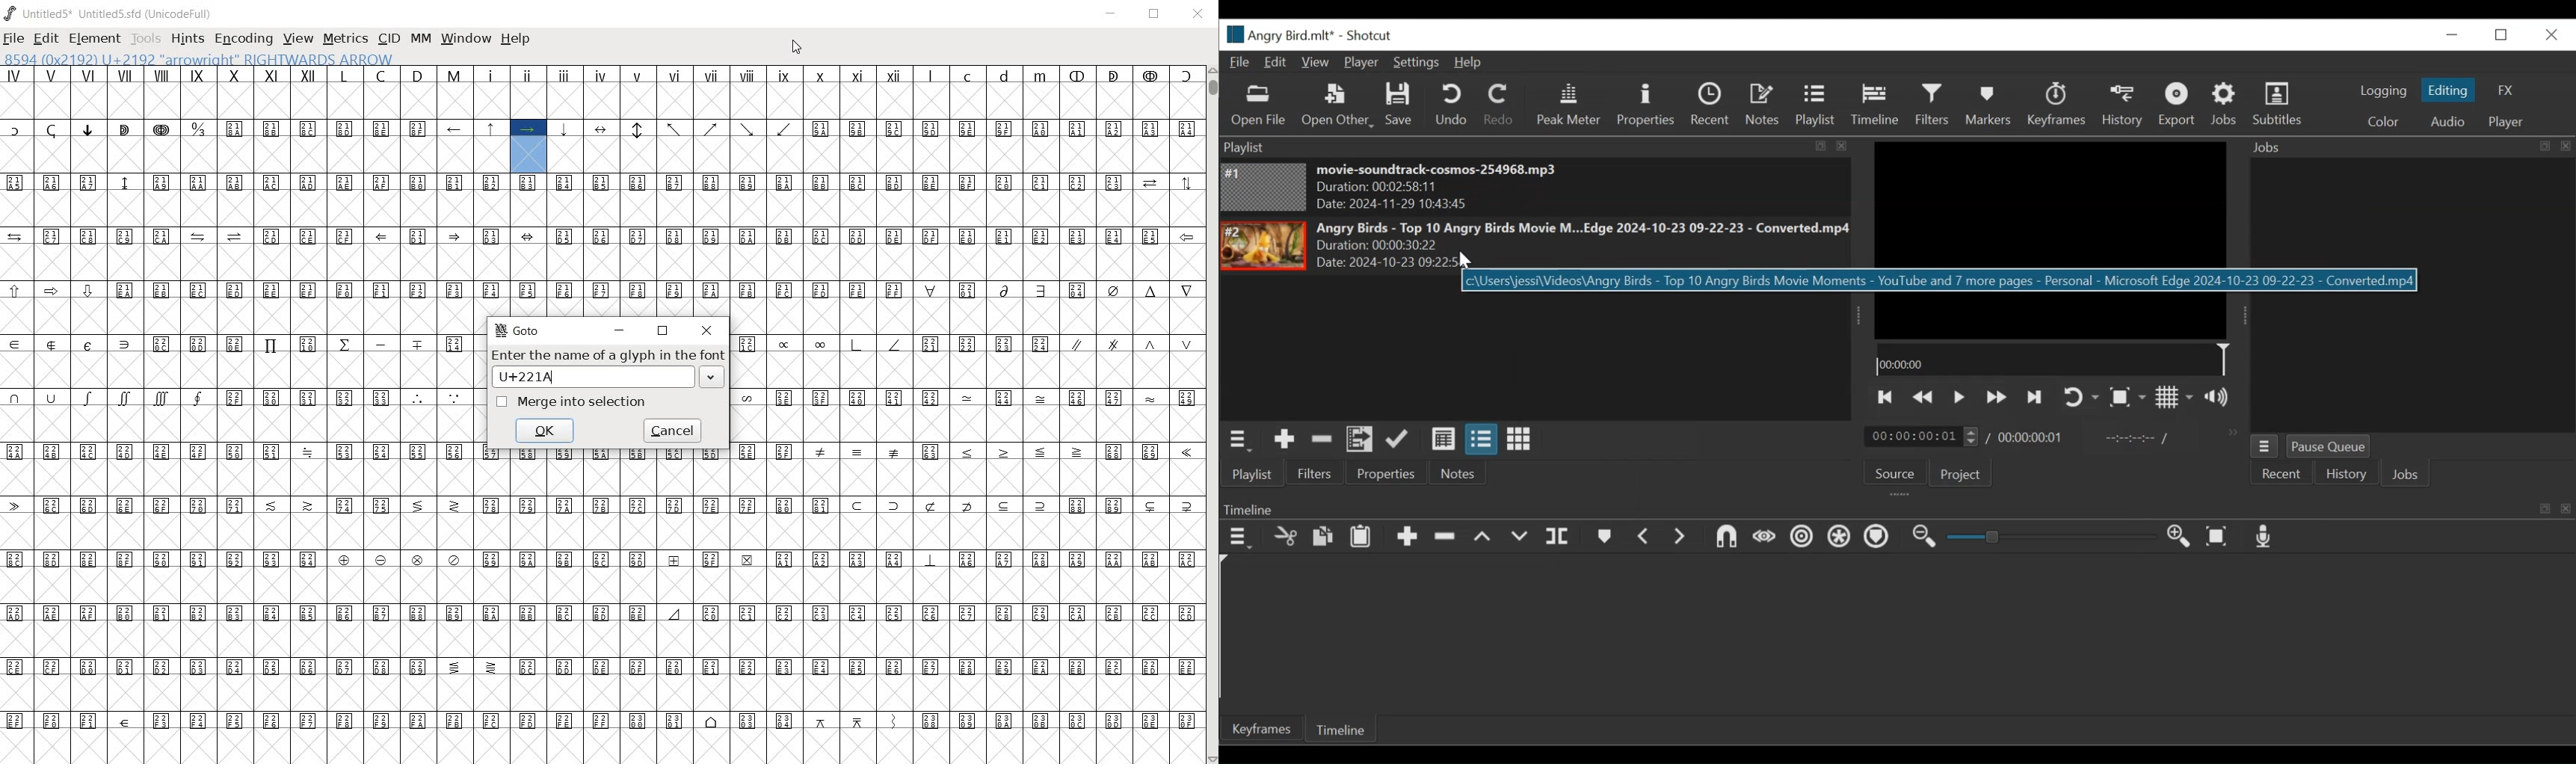 This screenshot has height=784, width=2576. What do you see at coordinates (2504, 33) in the screenshot?
I see `Restore` at bounding box center [2504, 33].